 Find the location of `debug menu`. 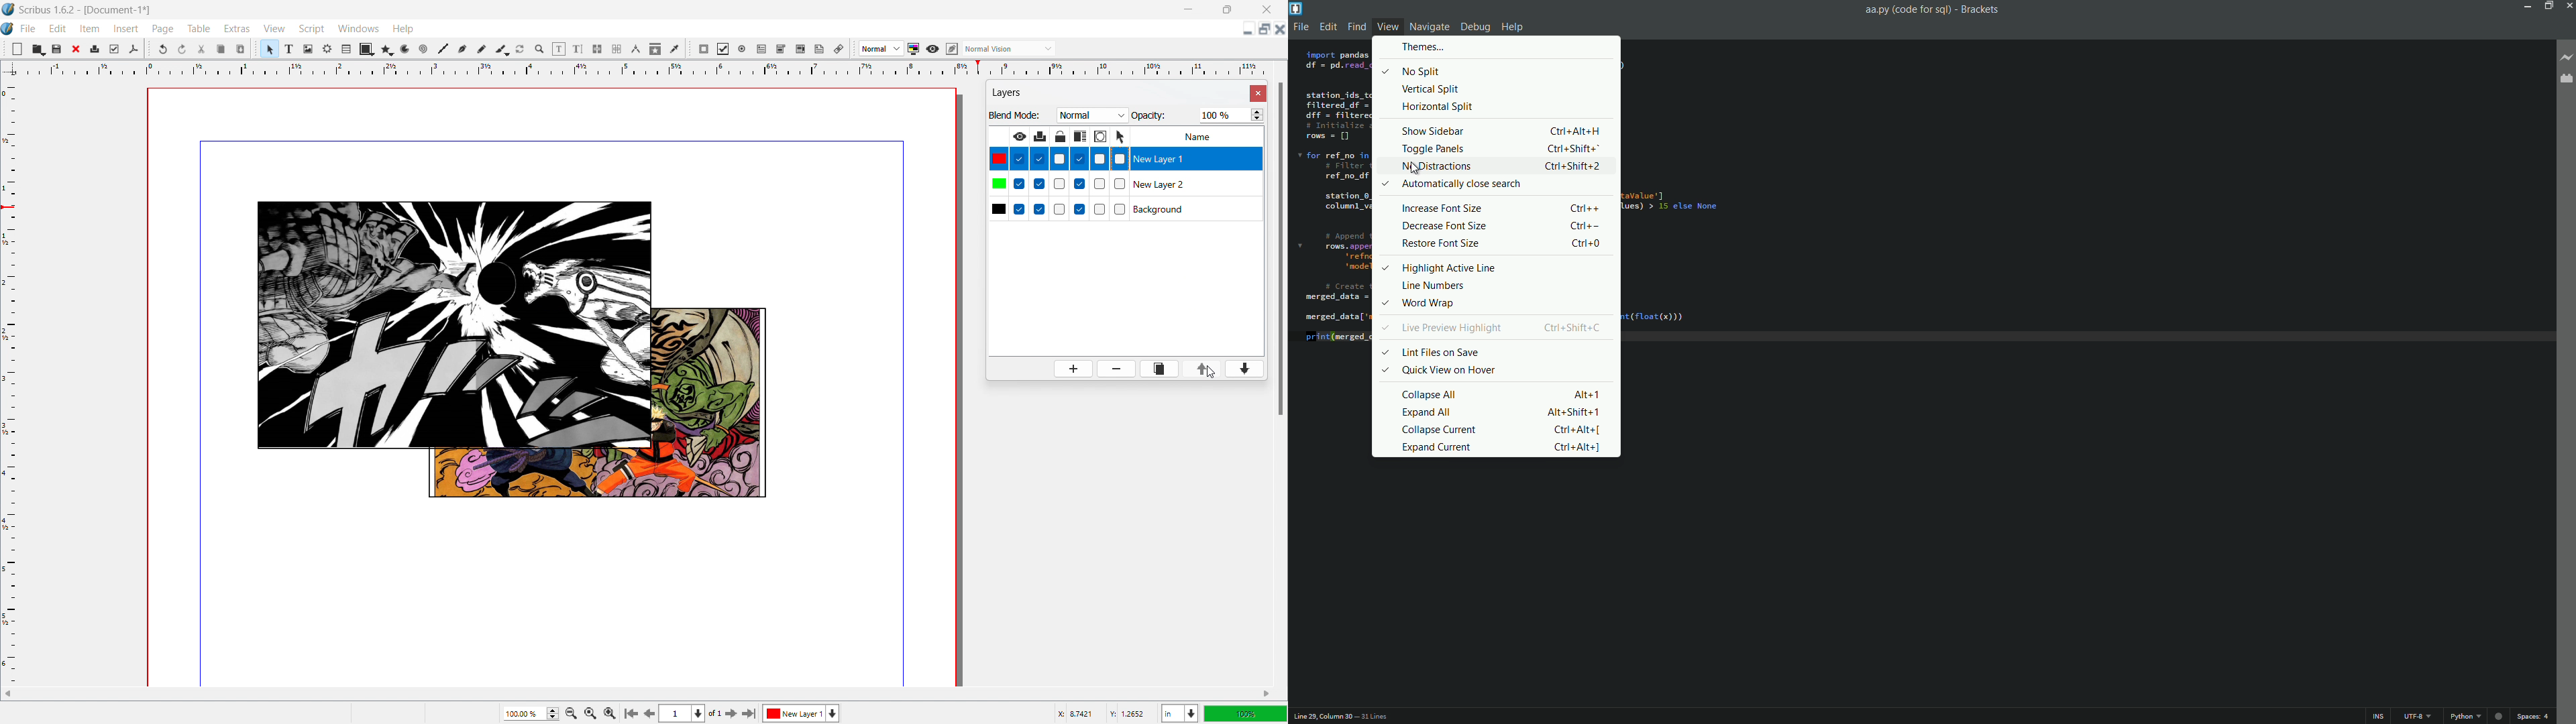

debug menu is located at coordinates (1474, 26).